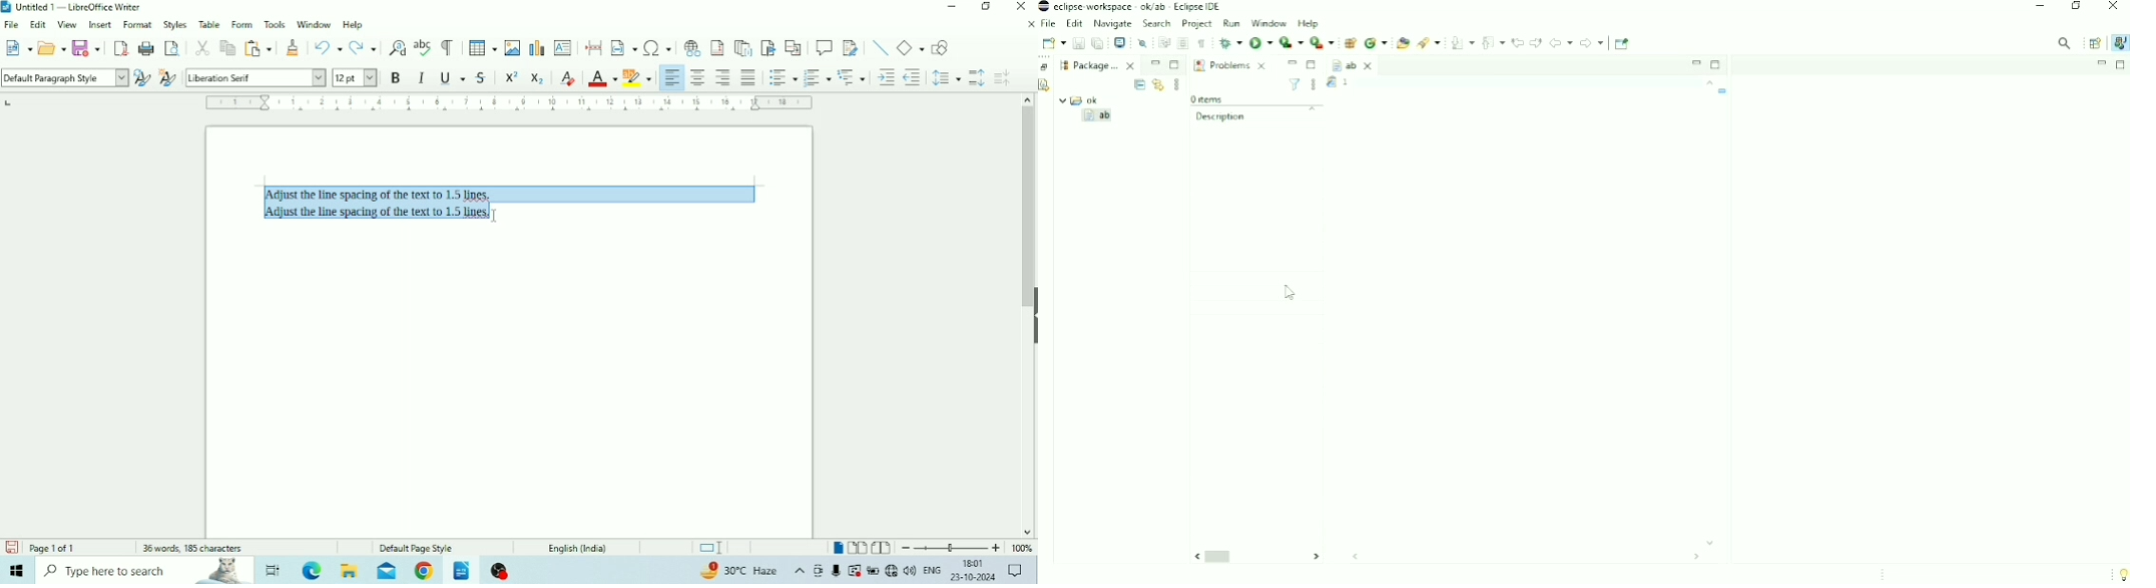 Image resolution: width=2156 pixels, height=588 pixels. Describe the element at coordinates (941, 46) in the screenshot. I see `Show Draw Functions` at that location.